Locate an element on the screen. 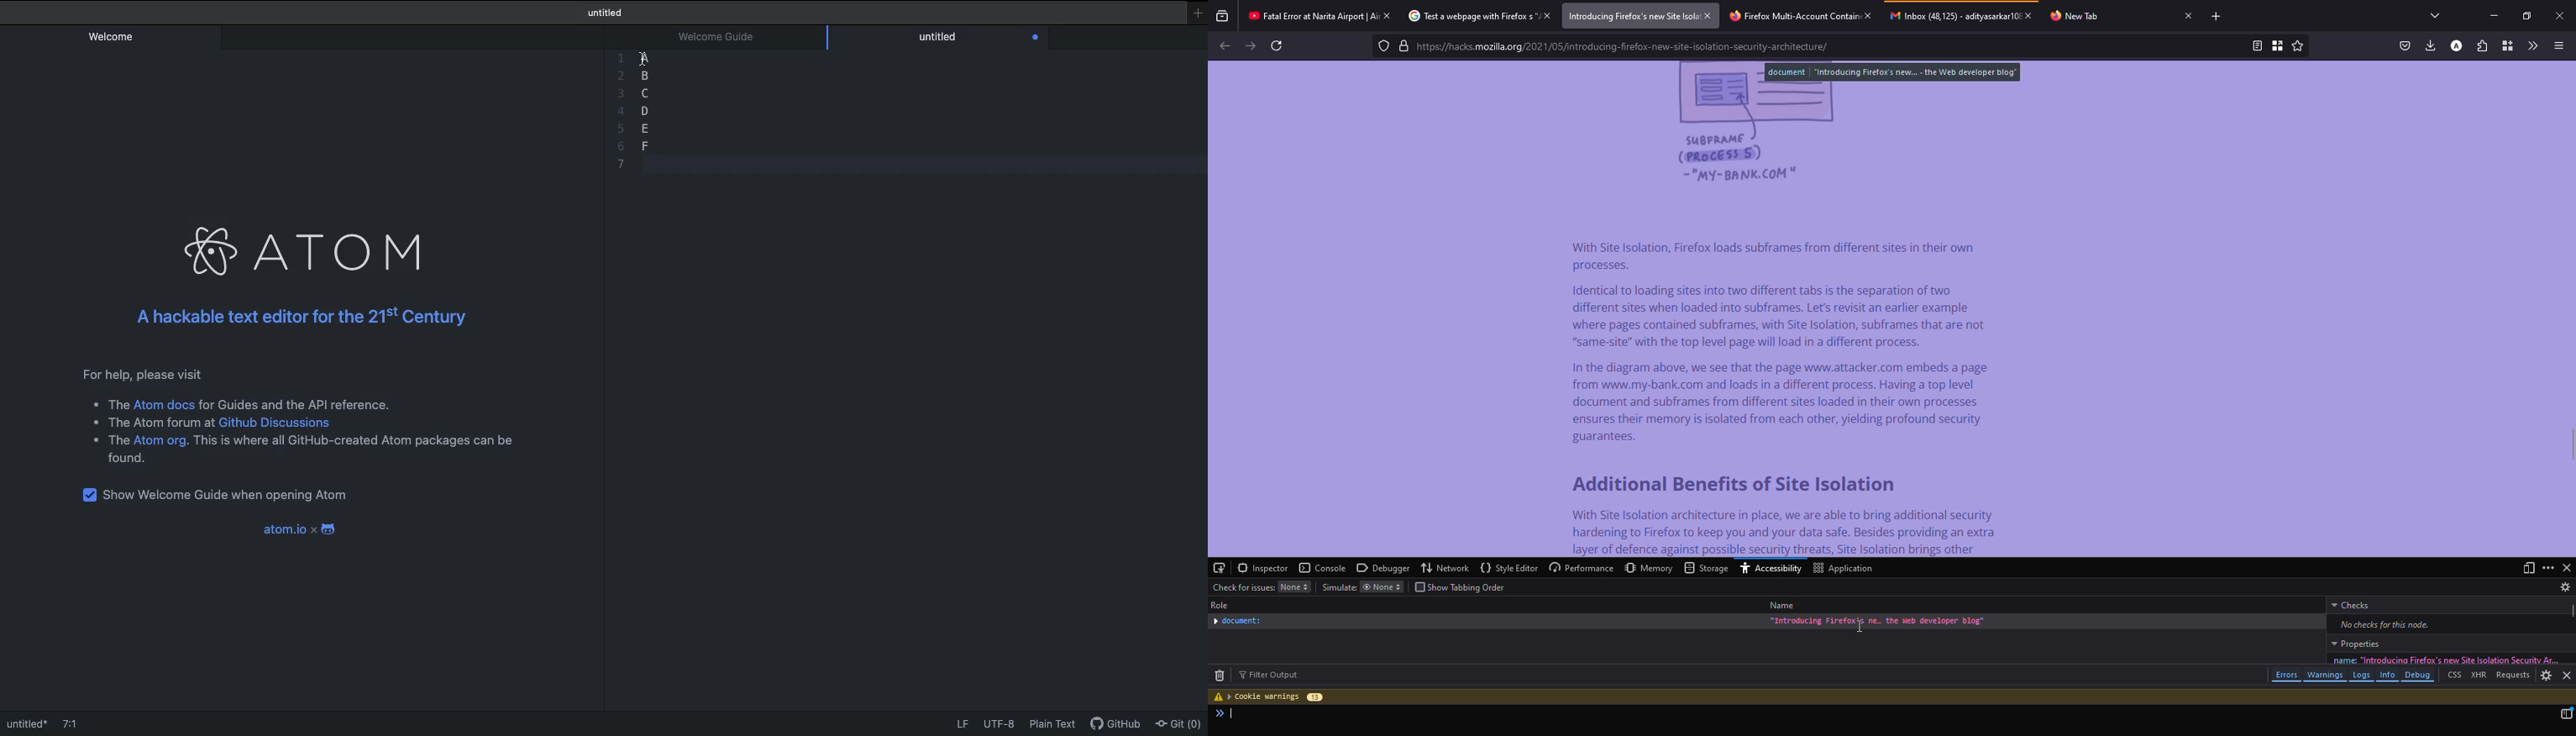 This screenshot has height=756, width=2576. Test a webpage with Firefox is located at coordinates (1468, 16).